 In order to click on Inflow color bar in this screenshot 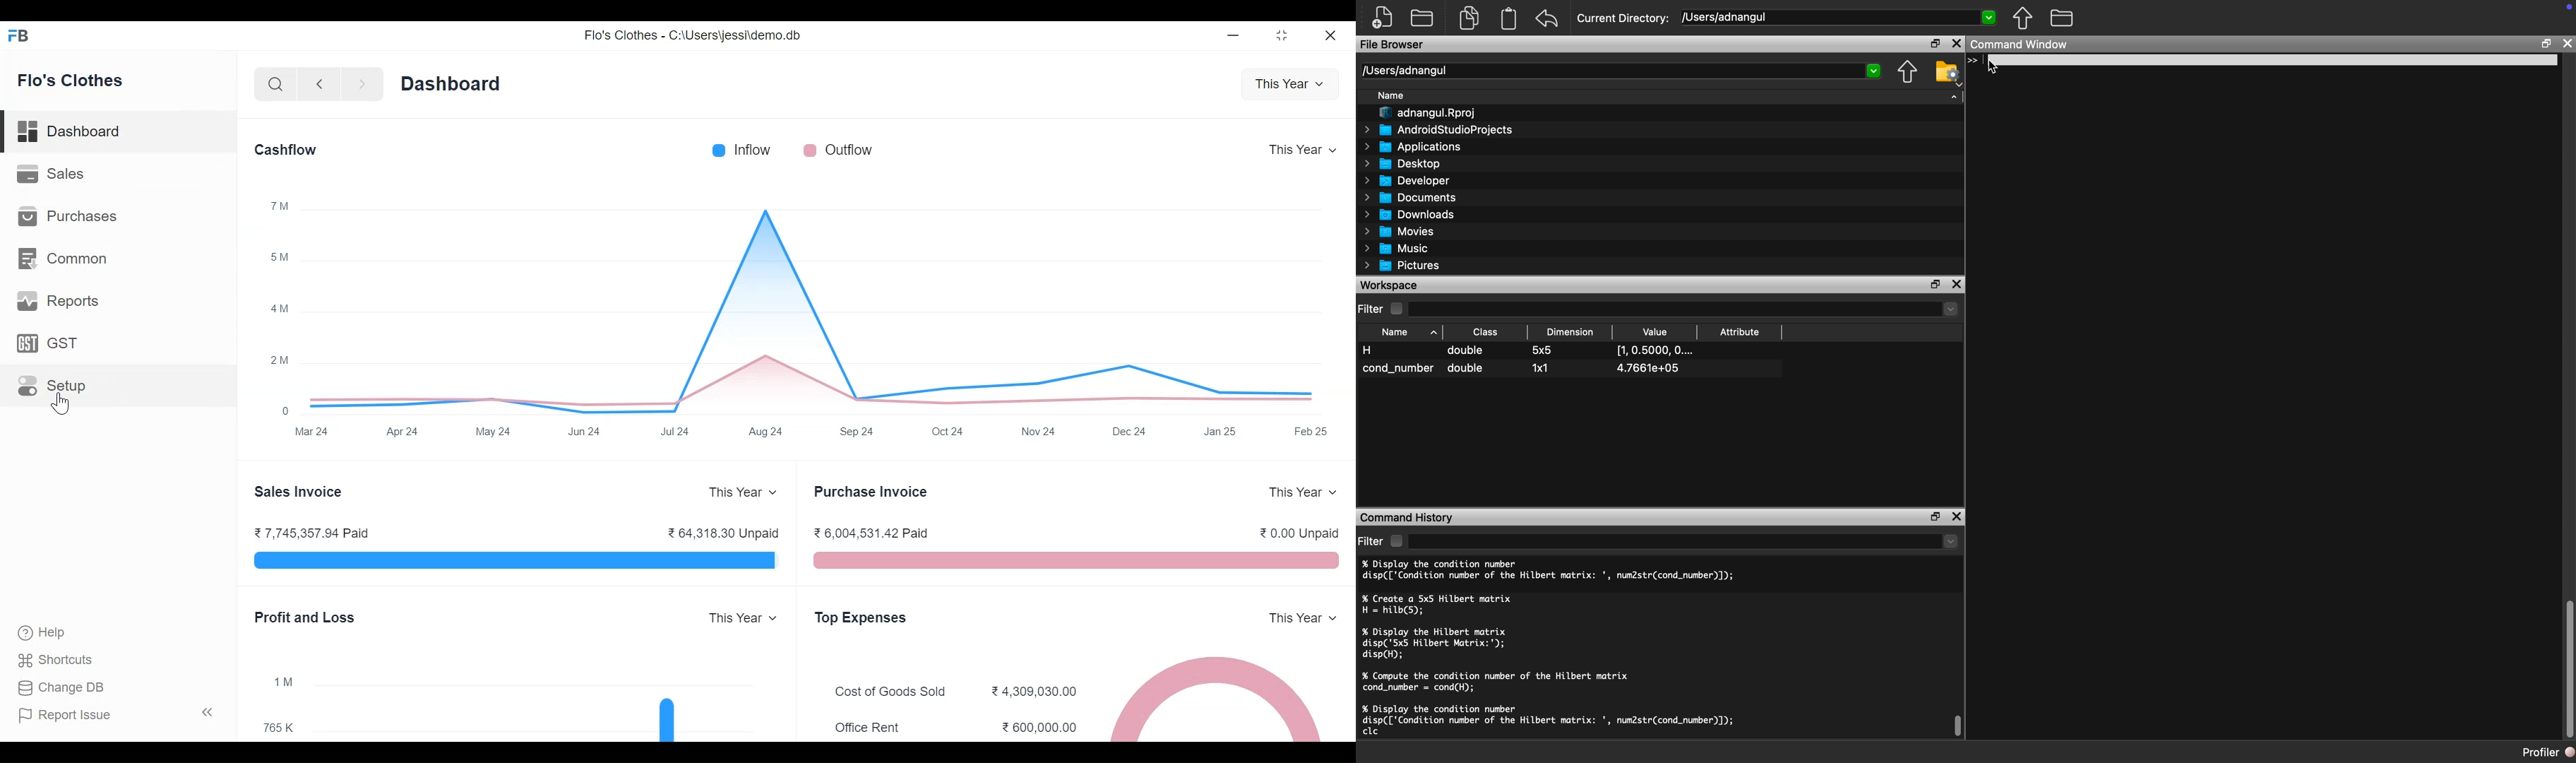, I will do `click(717, 149)`.